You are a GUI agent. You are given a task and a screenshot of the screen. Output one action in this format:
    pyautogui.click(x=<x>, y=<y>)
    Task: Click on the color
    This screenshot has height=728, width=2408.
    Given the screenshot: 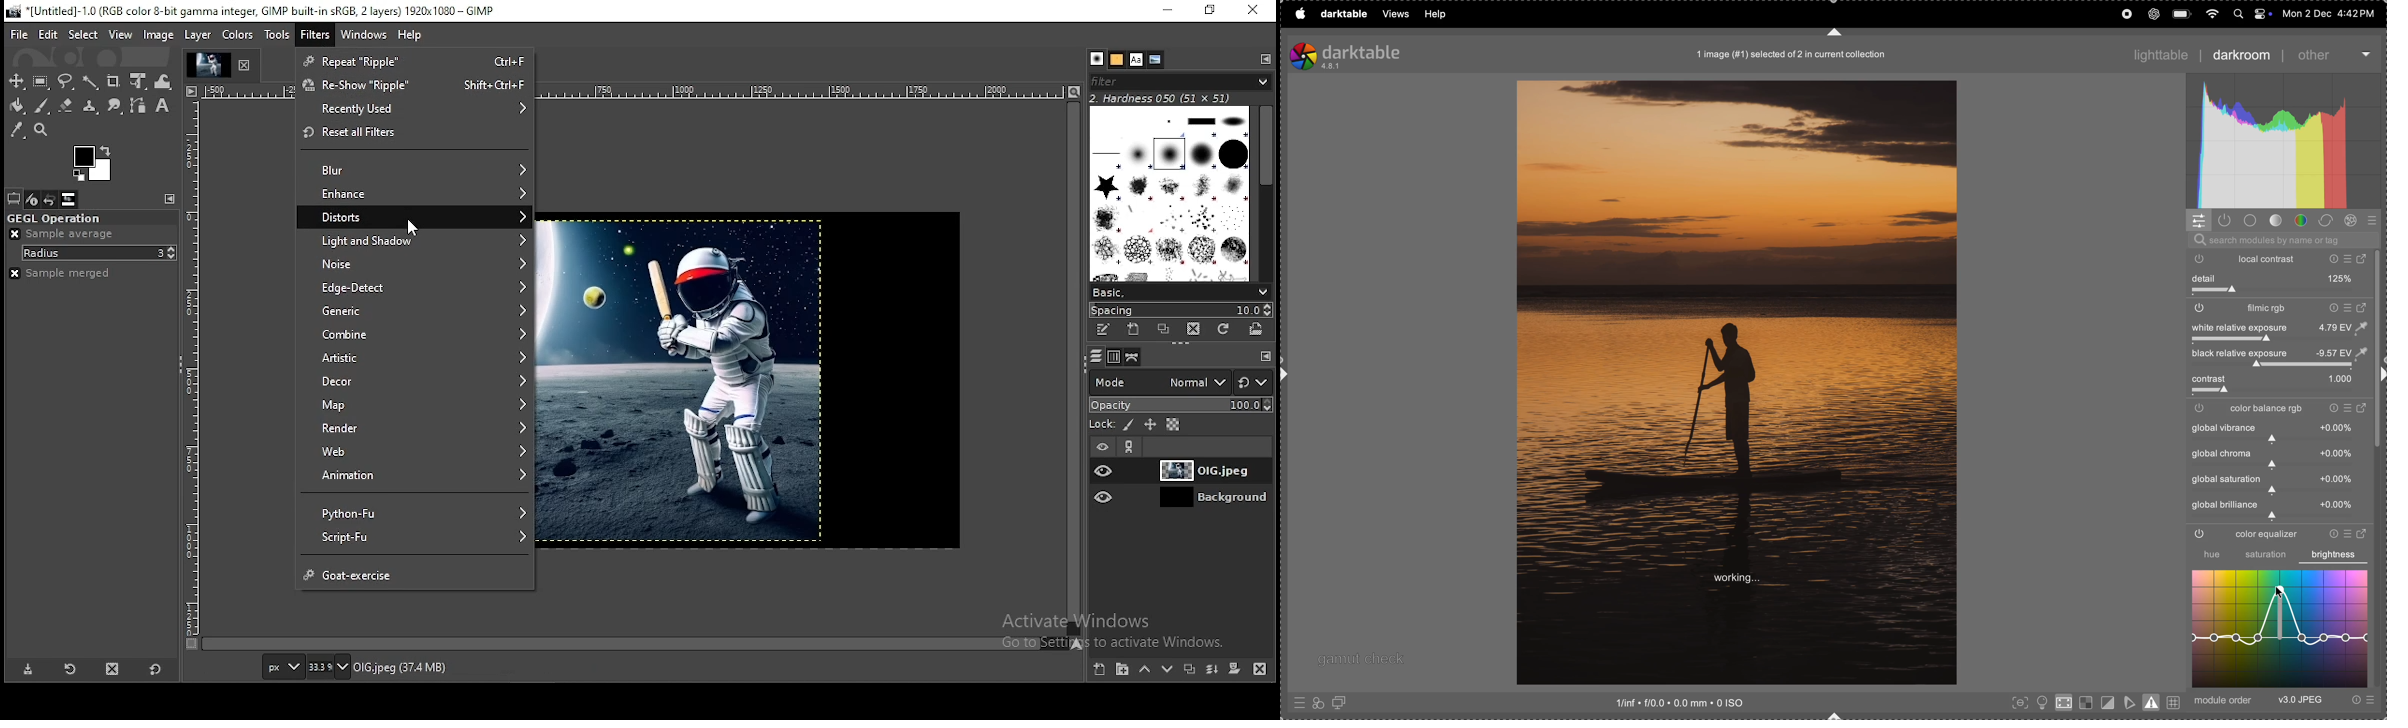 What is the action you would take?
    pyautogui.click(x=2302, y=221)
    